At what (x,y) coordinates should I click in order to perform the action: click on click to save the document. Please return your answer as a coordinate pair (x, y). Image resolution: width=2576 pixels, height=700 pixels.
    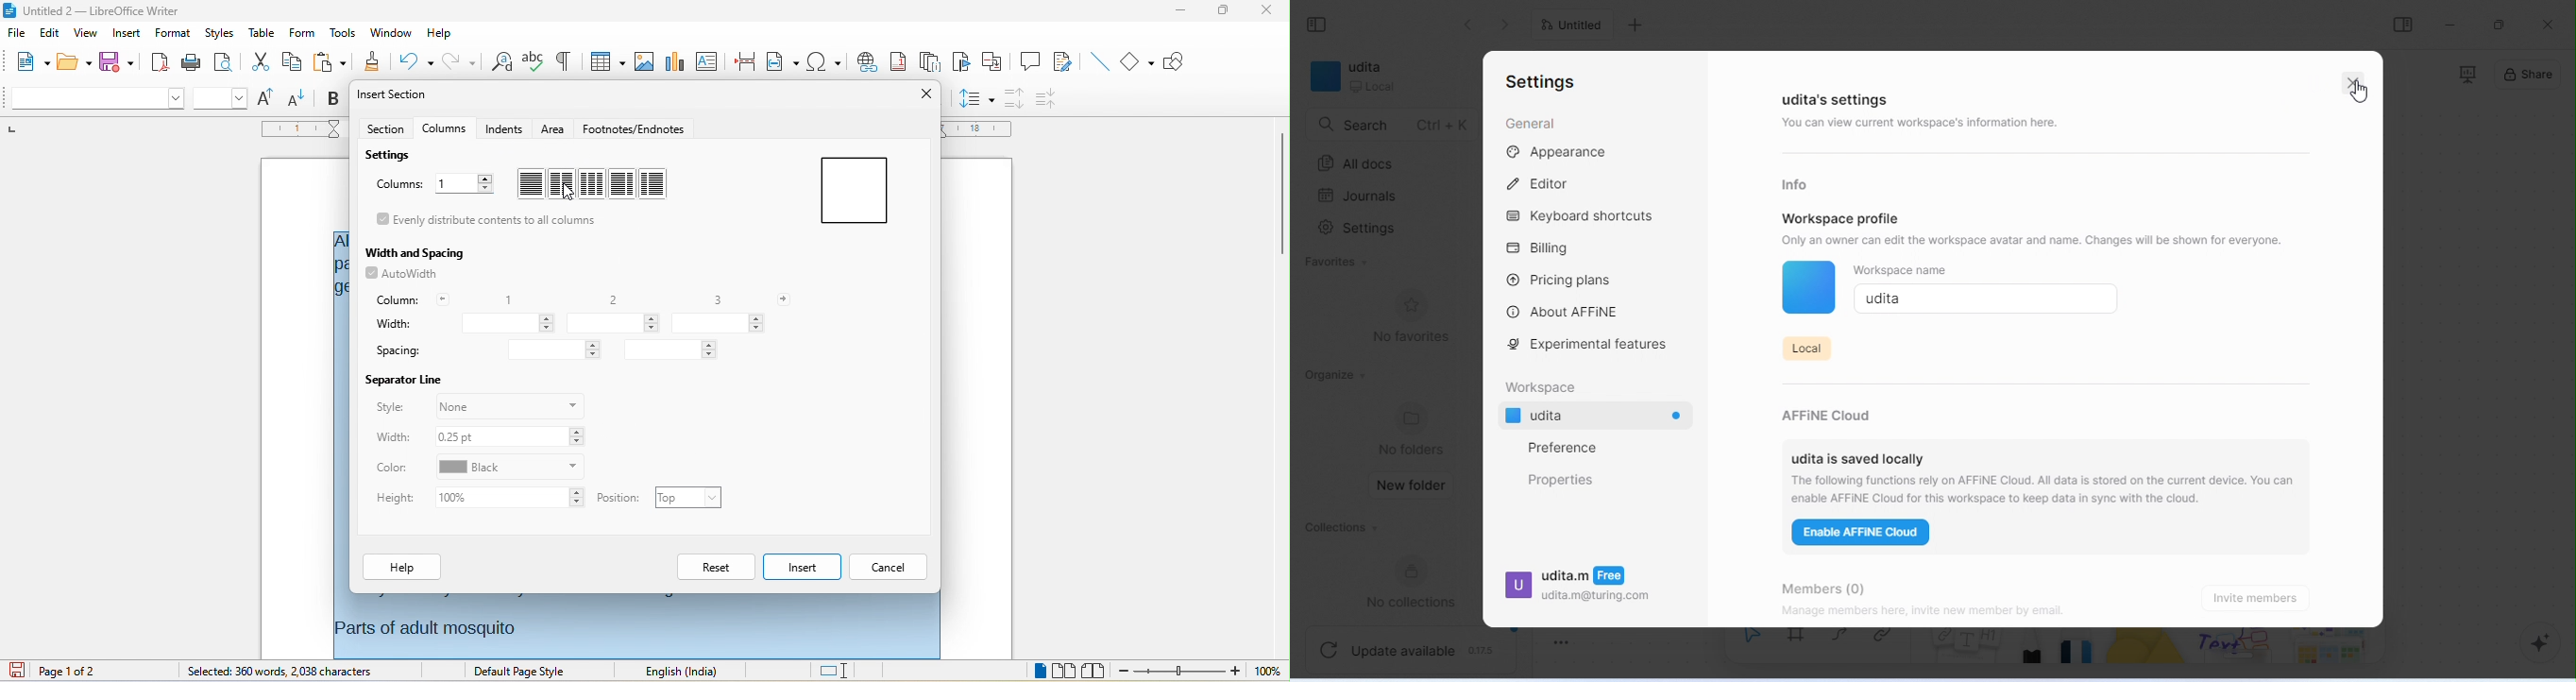
    Looking at the image, I should click on (16, 671).